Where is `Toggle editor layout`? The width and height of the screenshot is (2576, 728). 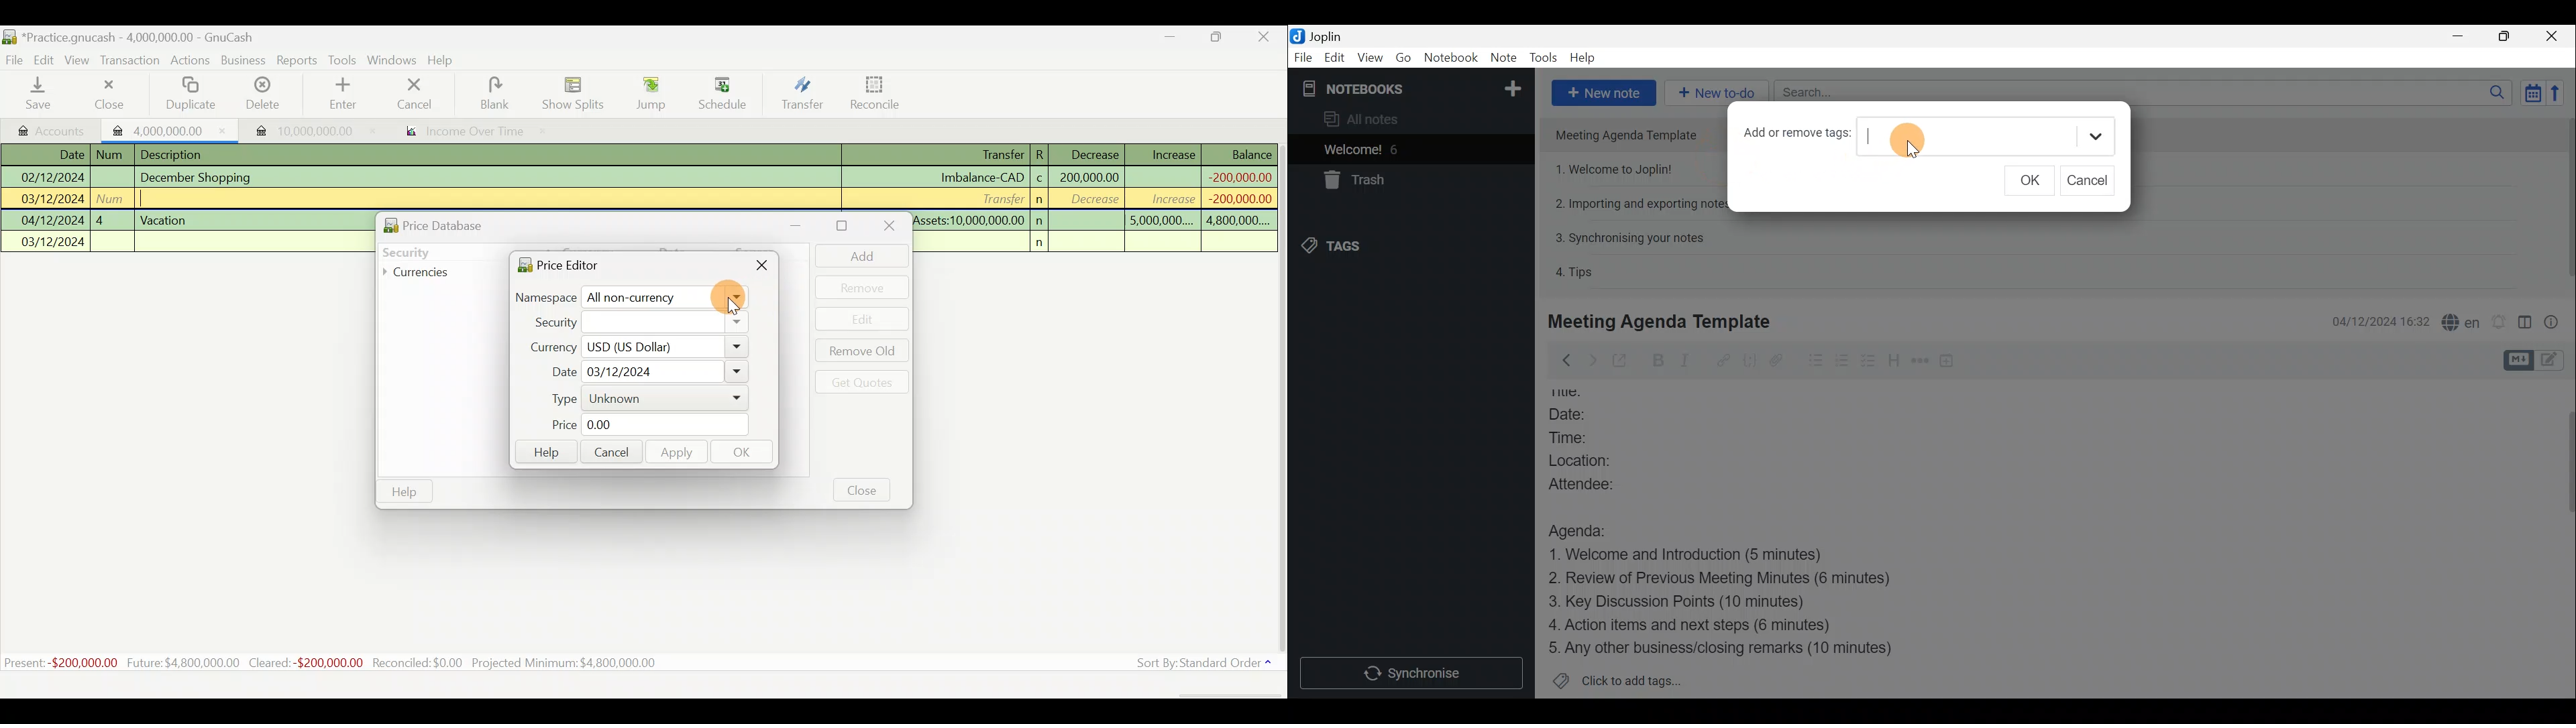 Toggle editor layout is located at coordinates (2526, 324).